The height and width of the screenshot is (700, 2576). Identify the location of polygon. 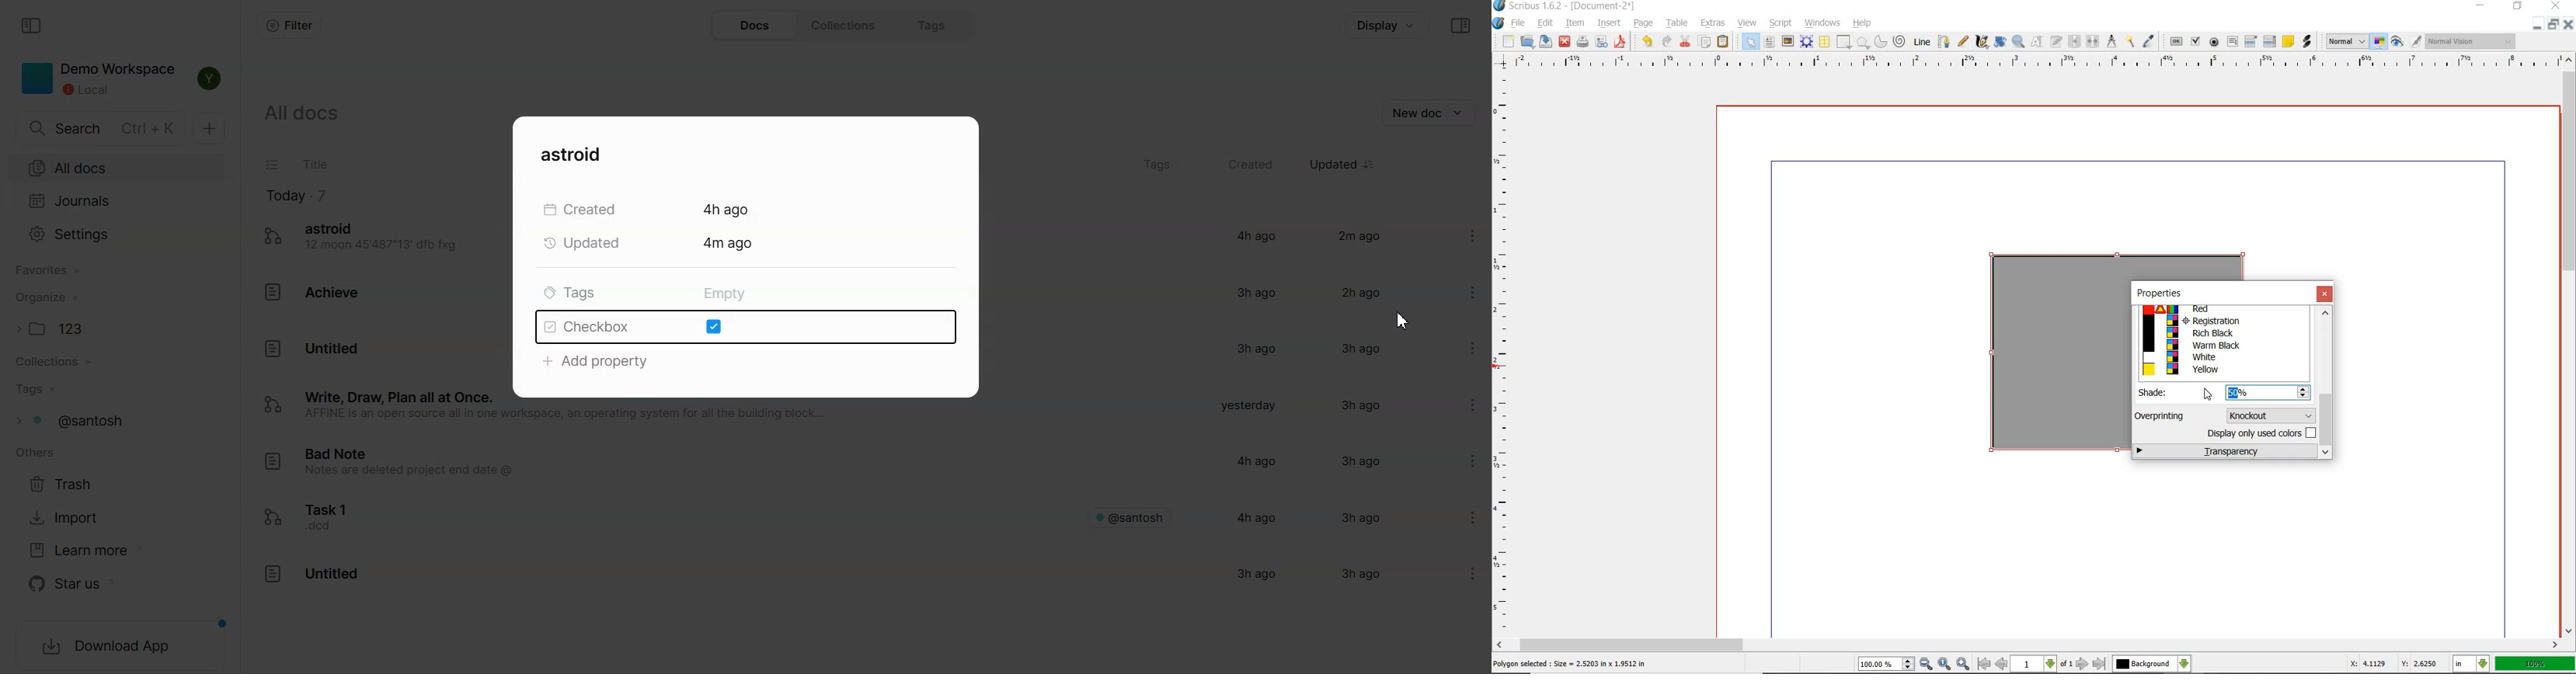
(1863, 41).